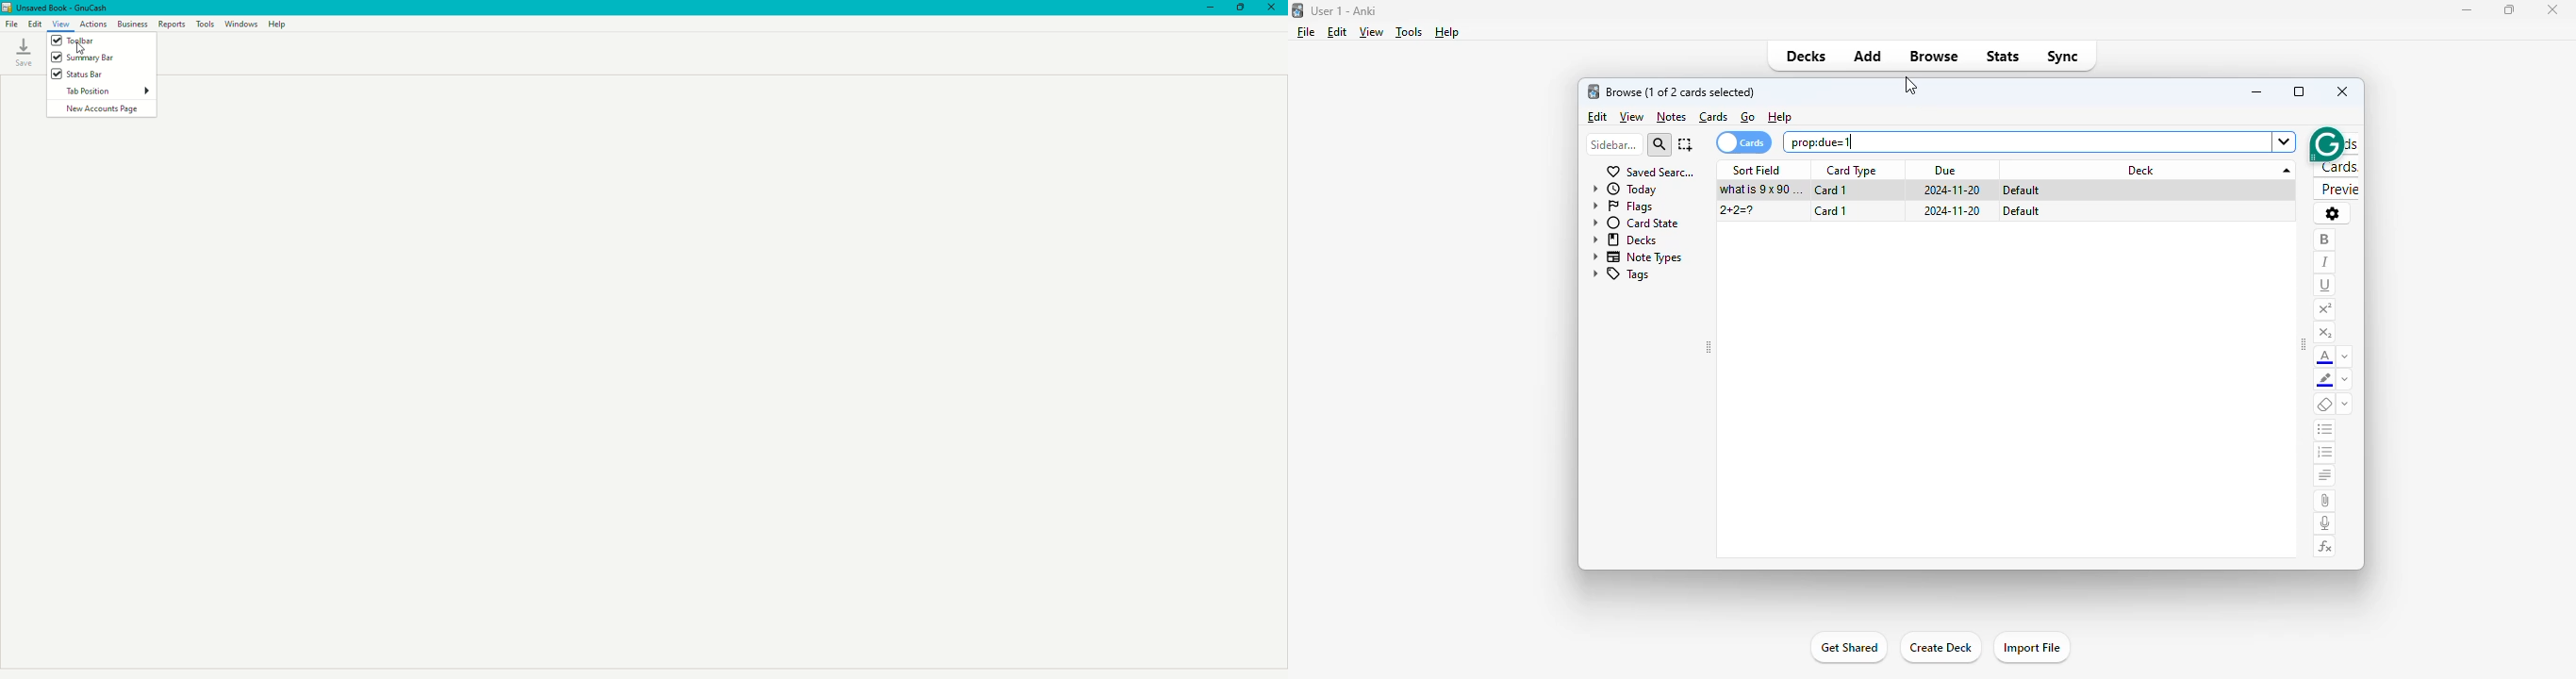  I want to click on text highlighting color, so click(2325, 380).